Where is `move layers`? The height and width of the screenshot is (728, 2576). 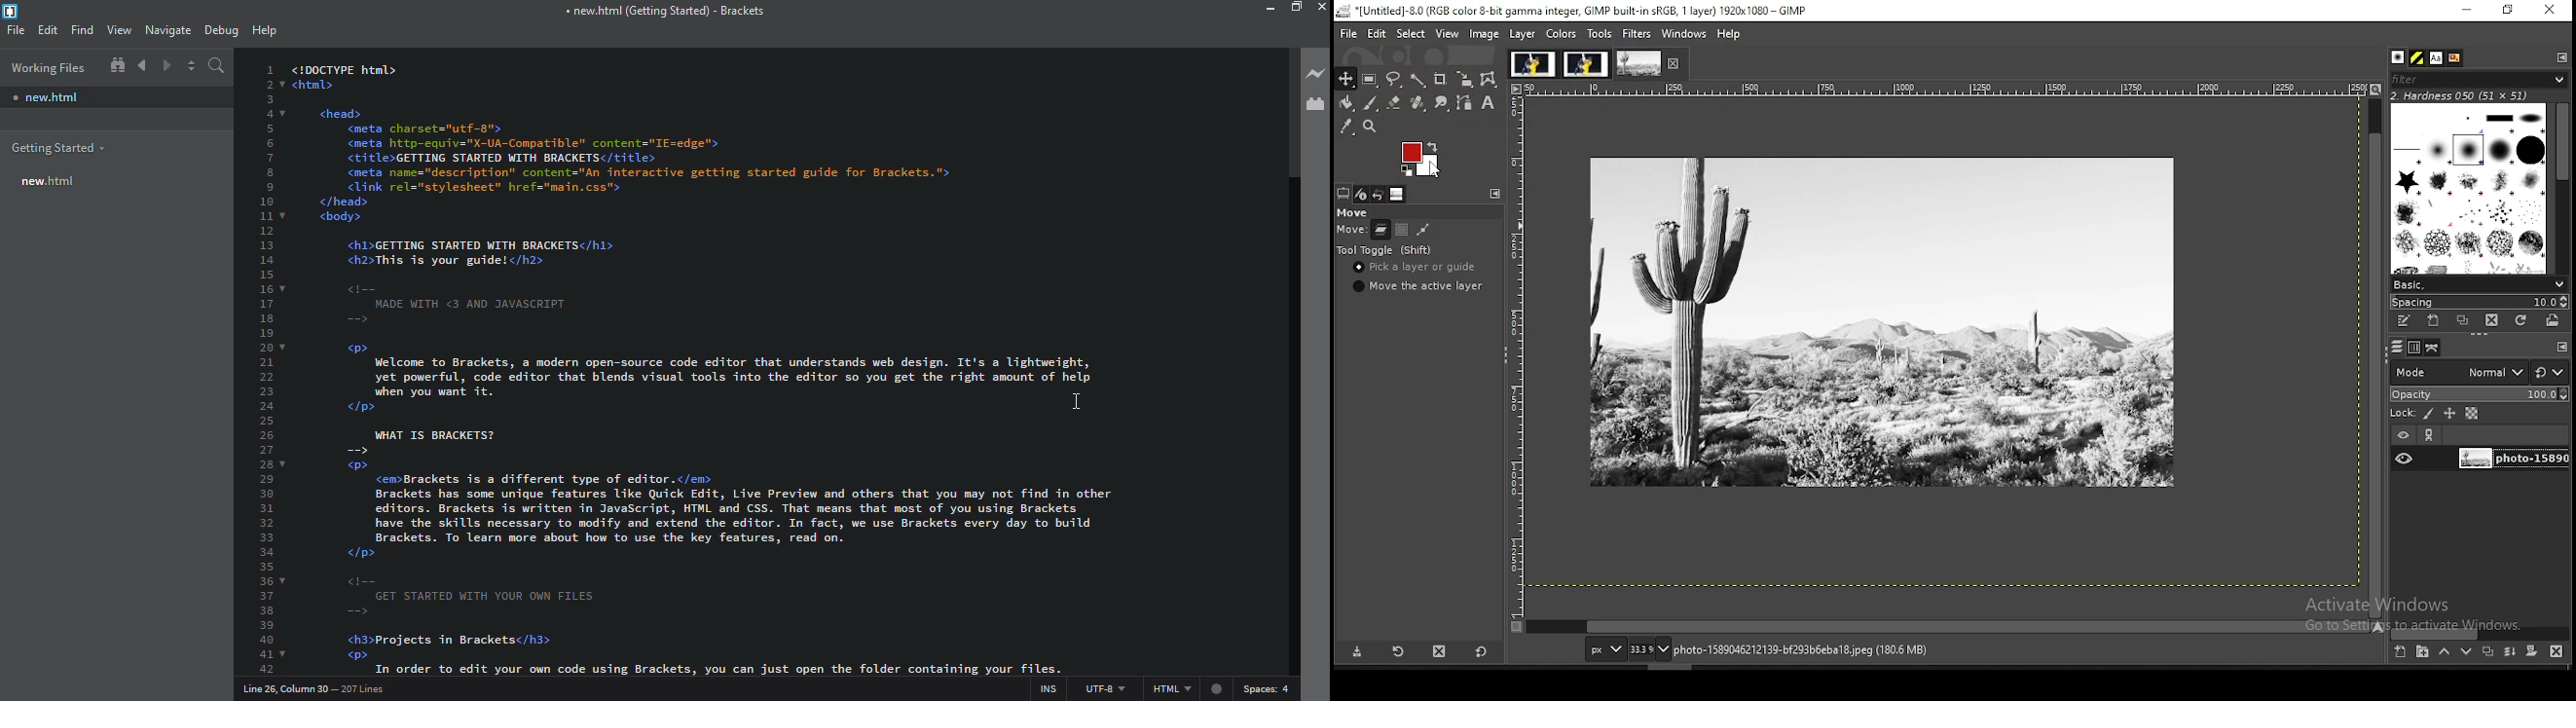 move layers is located at coordinates (1380, 229).